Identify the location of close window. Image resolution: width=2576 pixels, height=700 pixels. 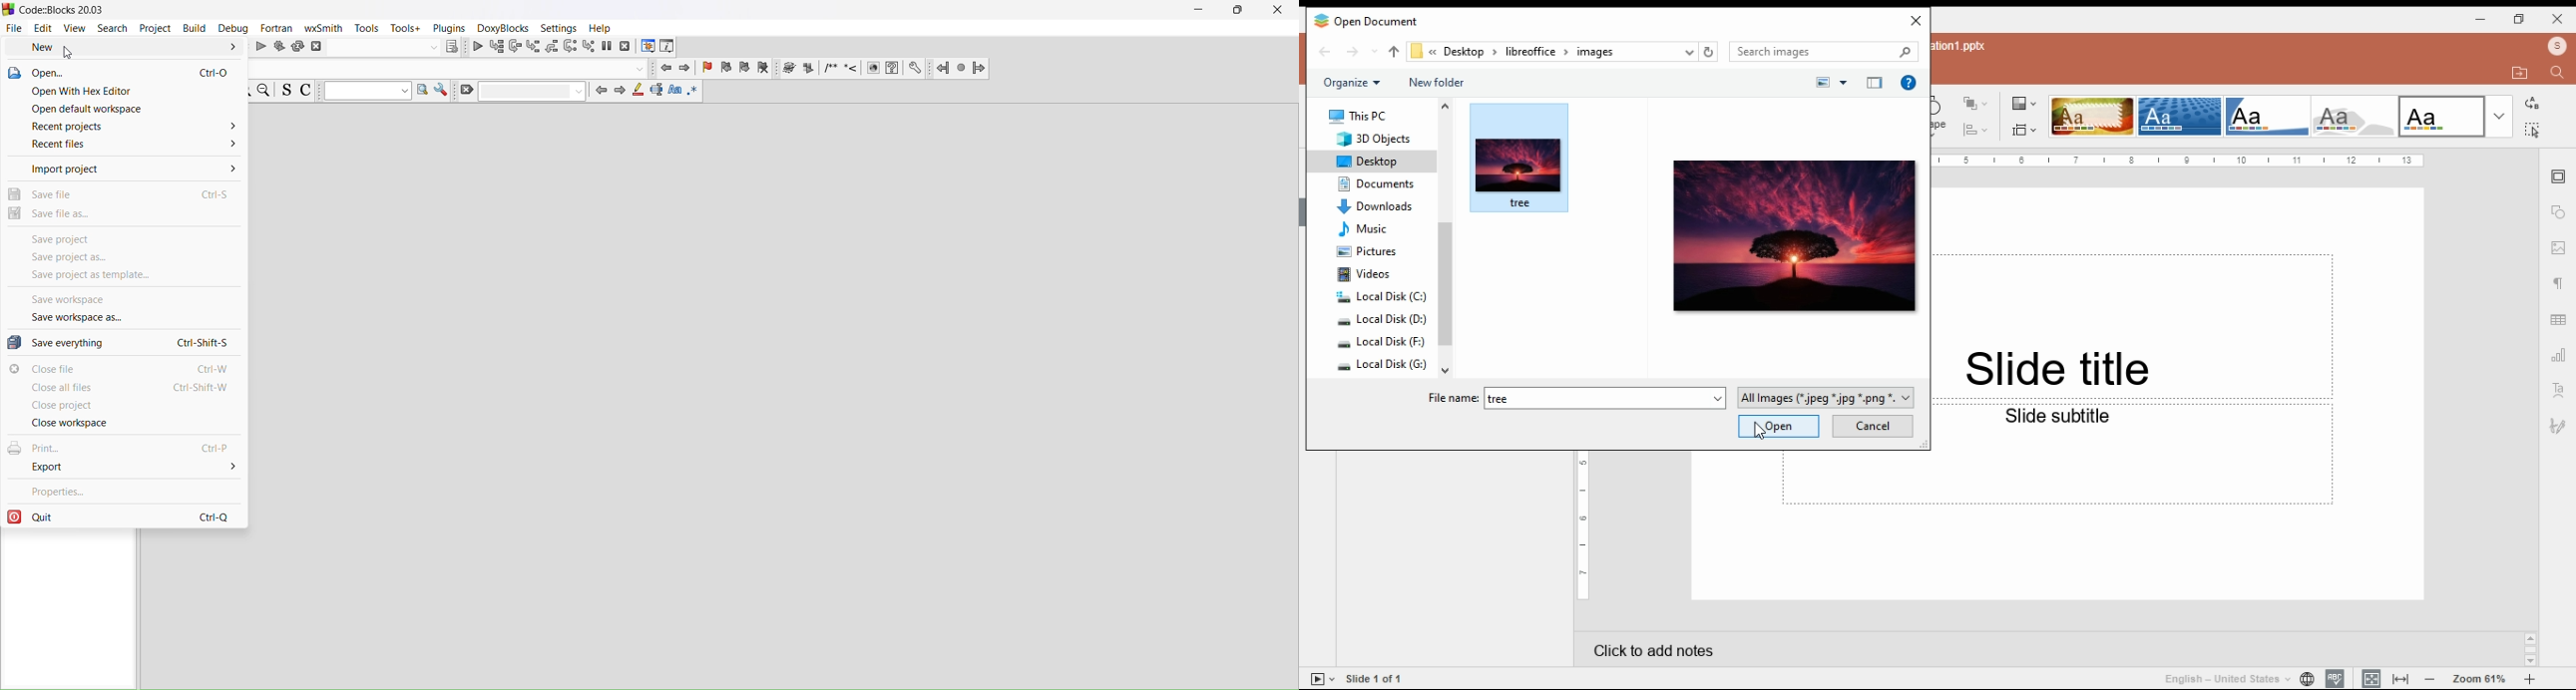
(2559, 18).